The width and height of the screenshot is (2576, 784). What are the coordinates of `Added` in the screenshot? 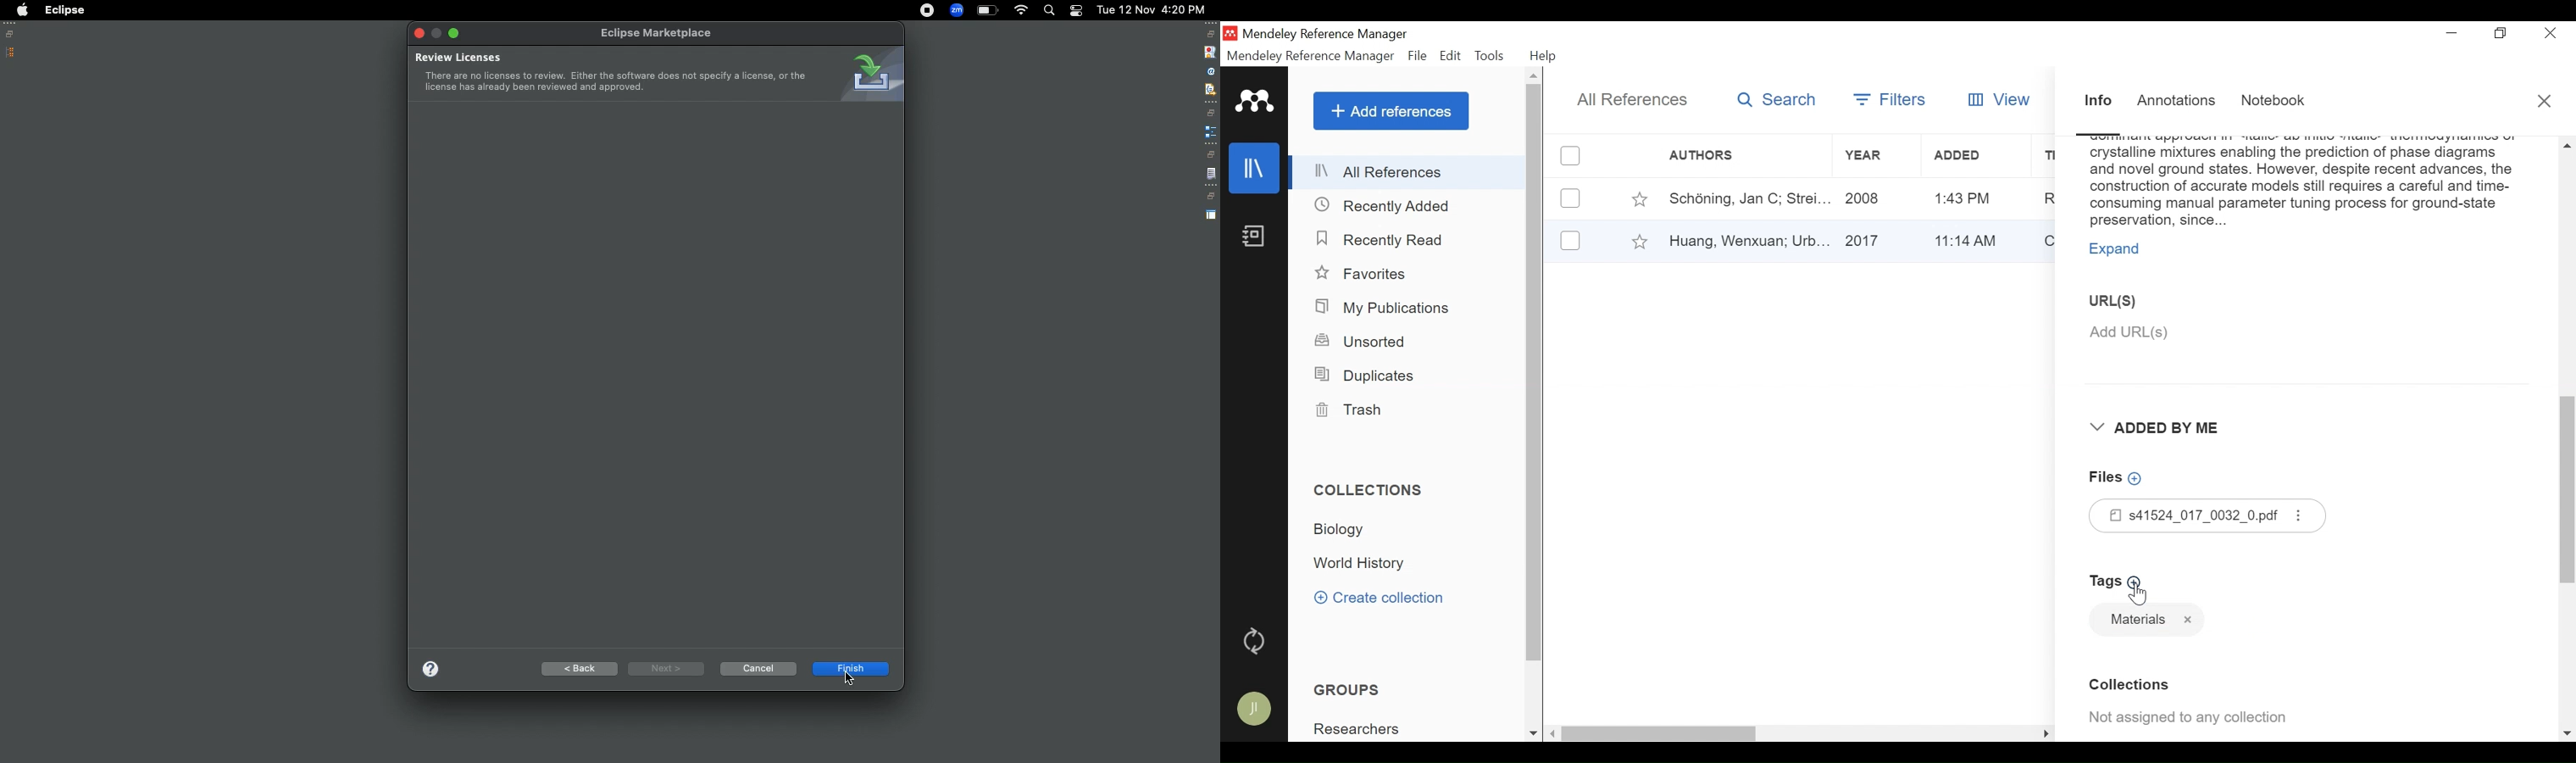 It's located at (1972, 239).